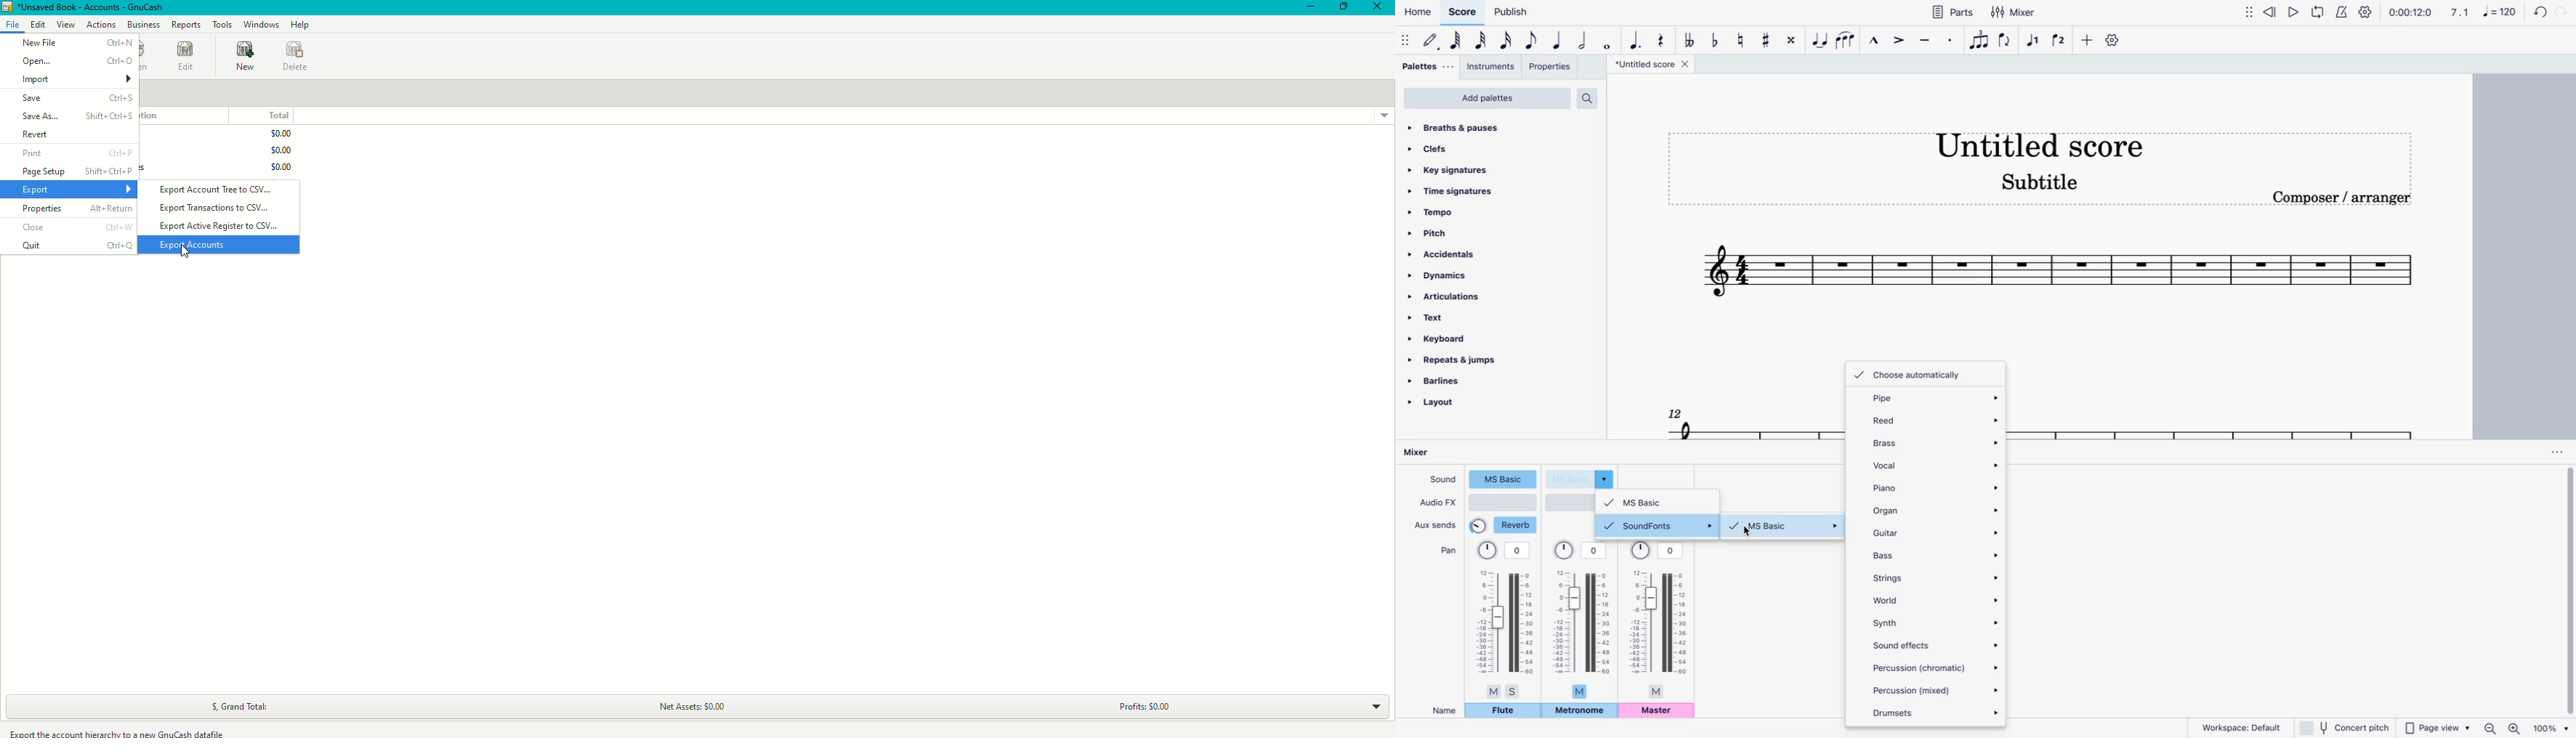 Image resolution: width=2576 pixels, height=756 pixels. I want to click on zoom out, so click(2490, 727).